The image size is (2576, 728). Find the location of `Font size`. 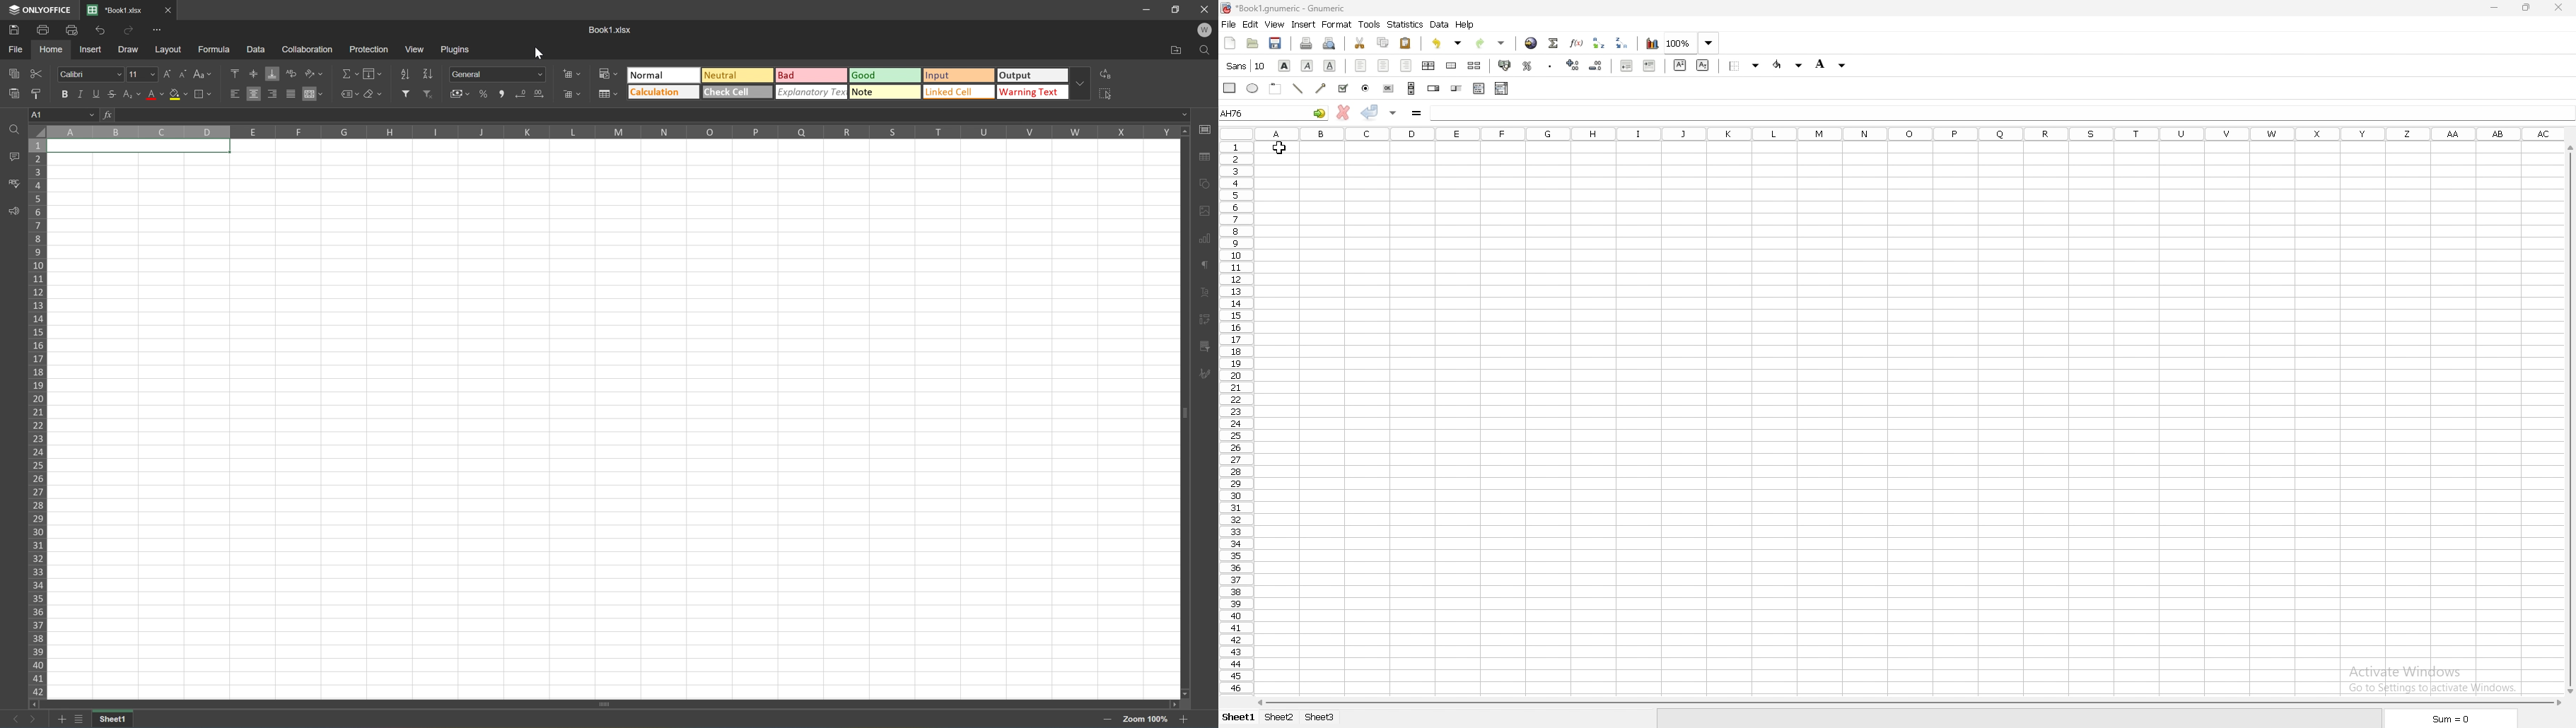

Font size is located at coordinates (141, 75).